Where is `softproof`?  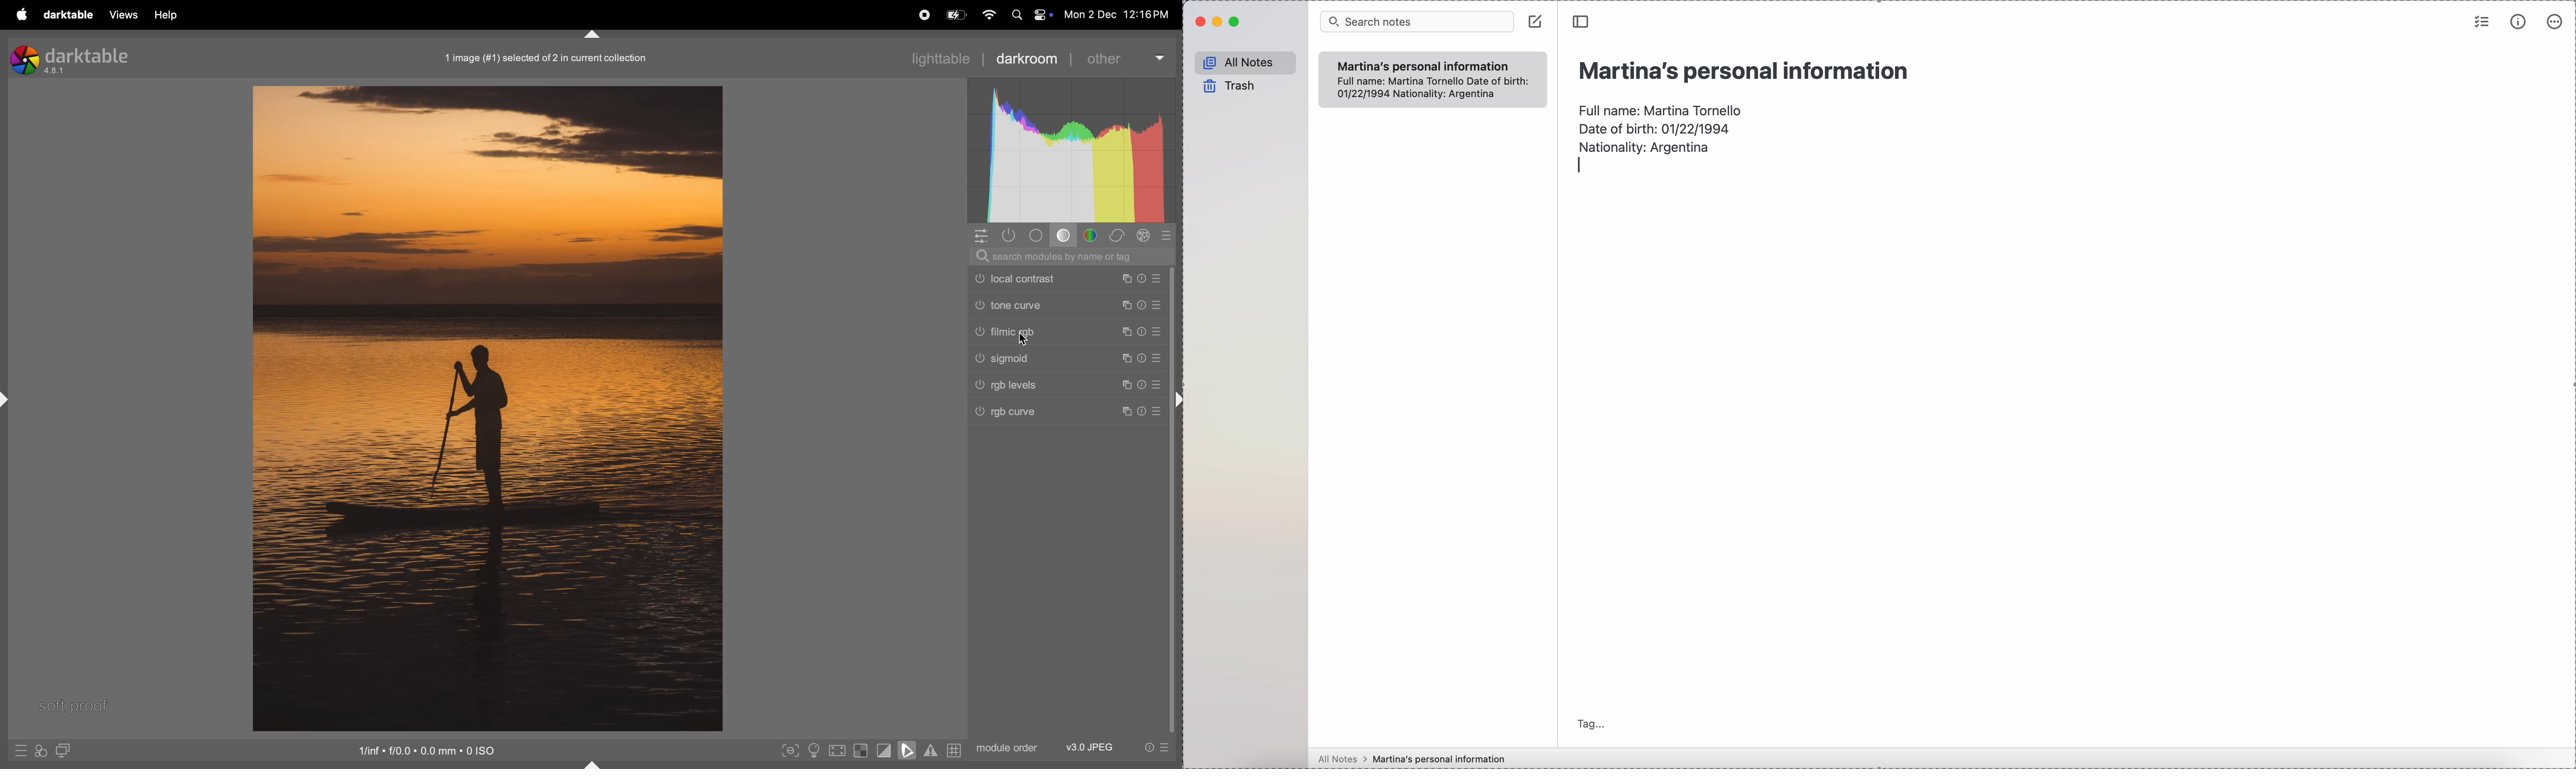
softproof is located at coordinates (78, 706).